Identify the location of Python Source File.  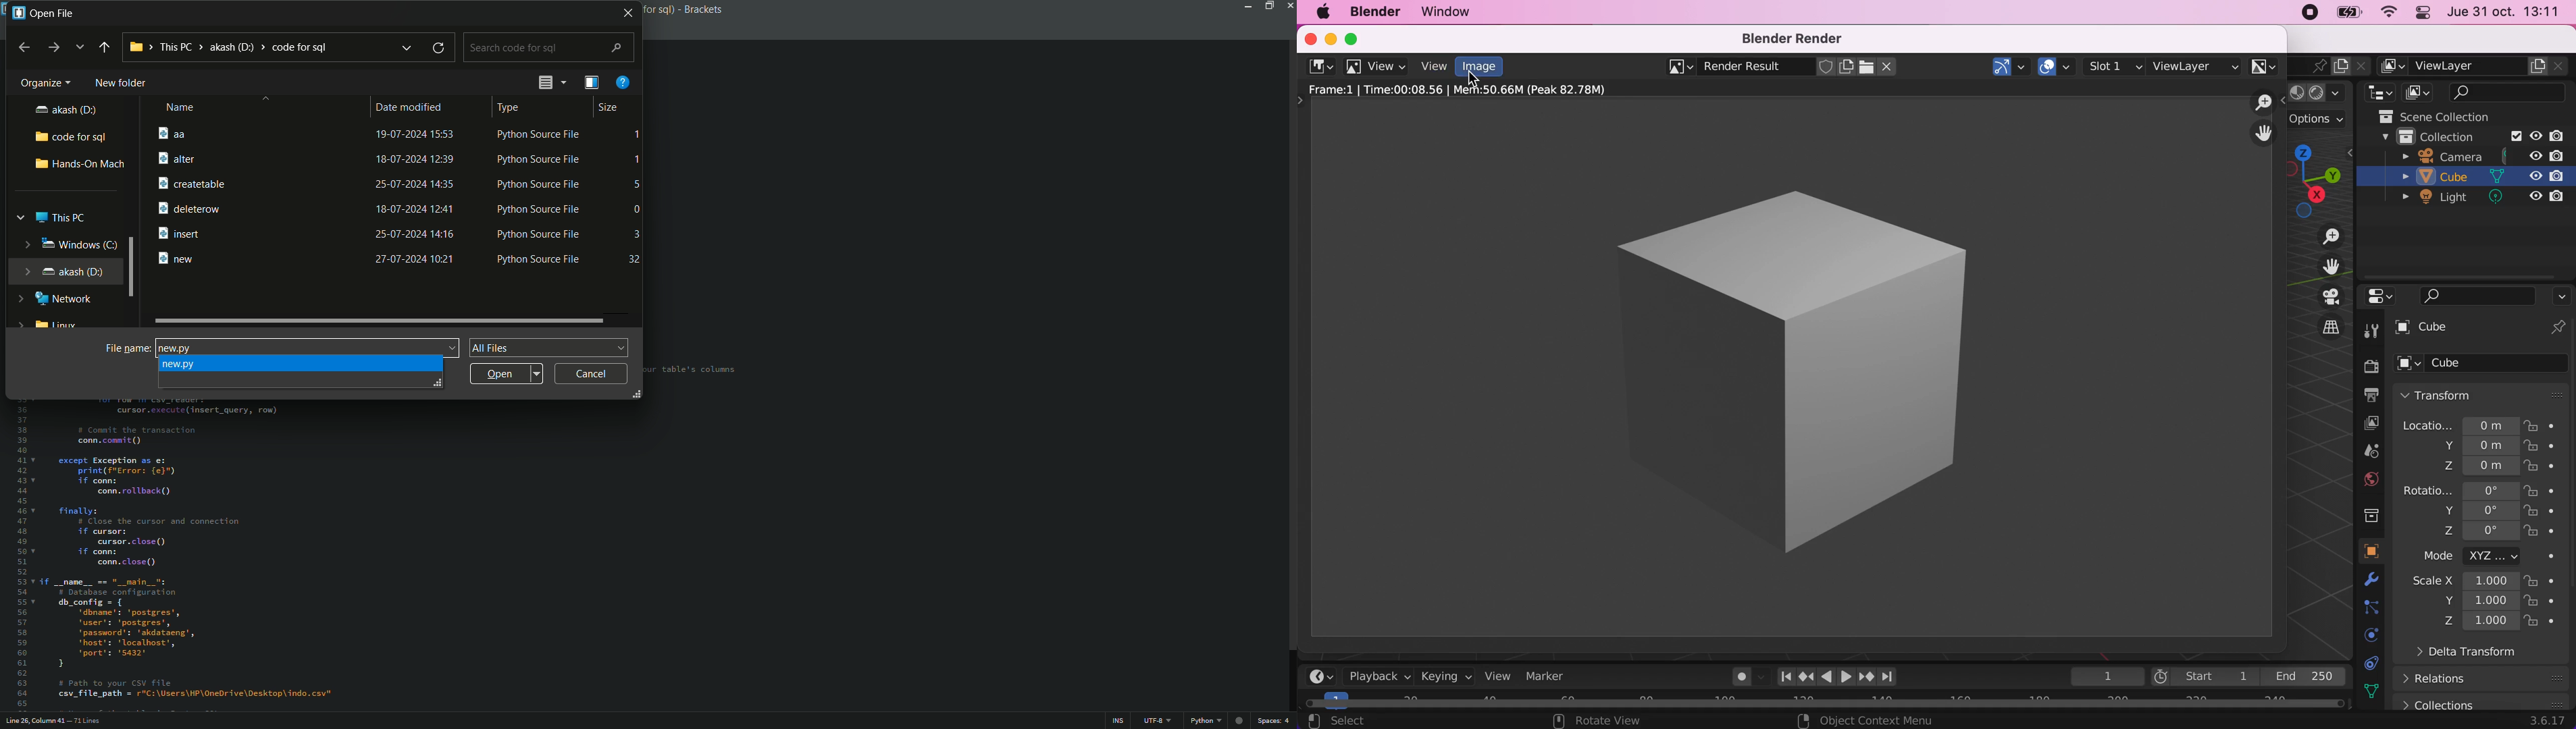
(535, 134).